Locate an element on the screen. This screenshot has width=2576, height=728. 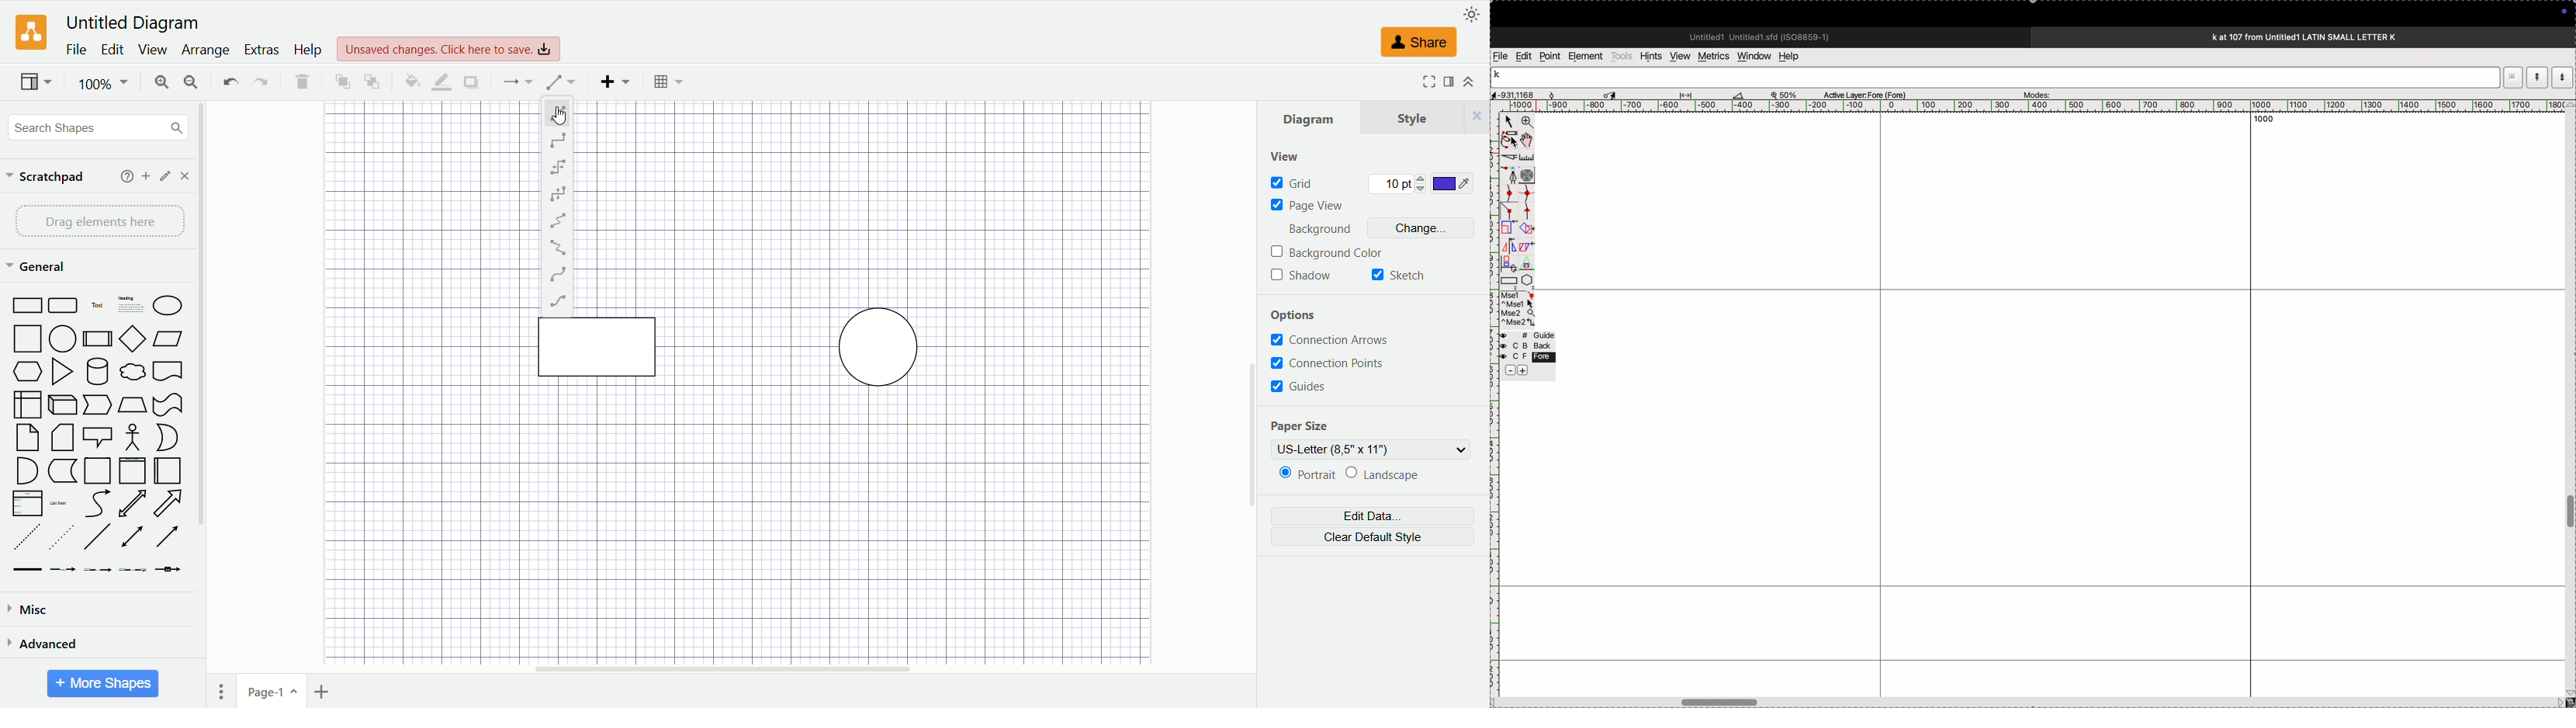
waypoint is located at coordinates (560, 82).